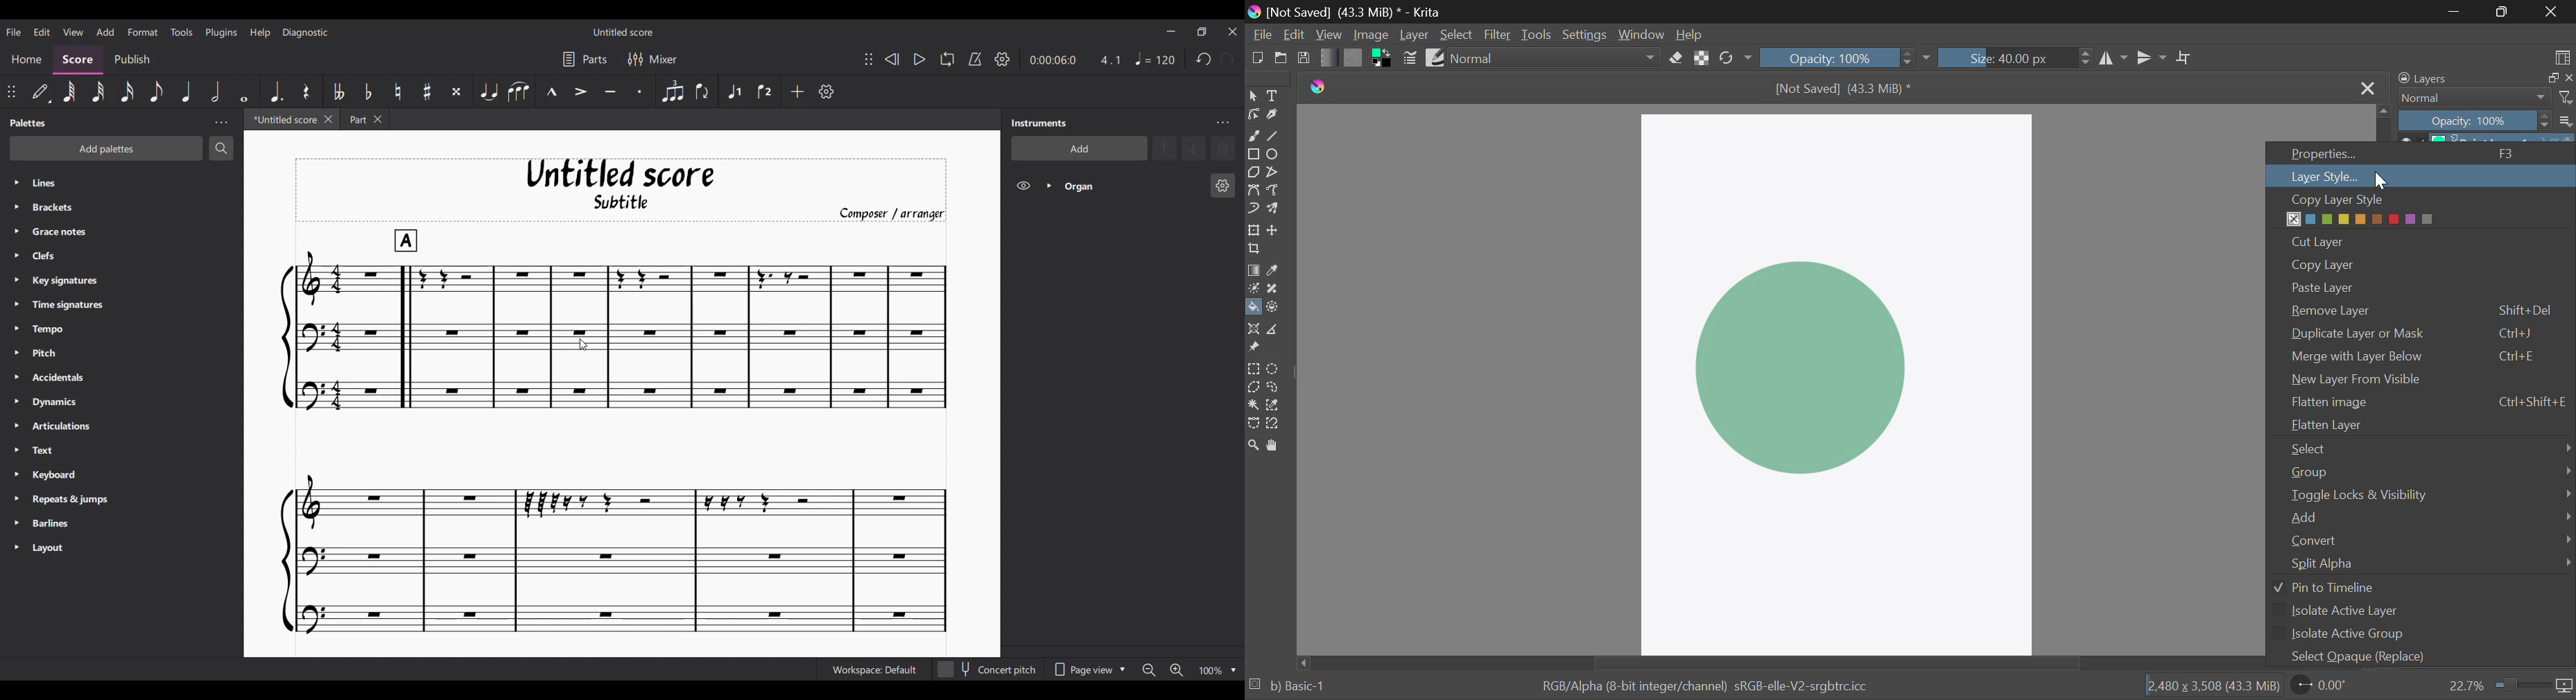 The height and width of the screenshot is (700, 2576). Describe the element at coordinates (1223, 122) in the screenshot. I see `Instruments setting` at that location.